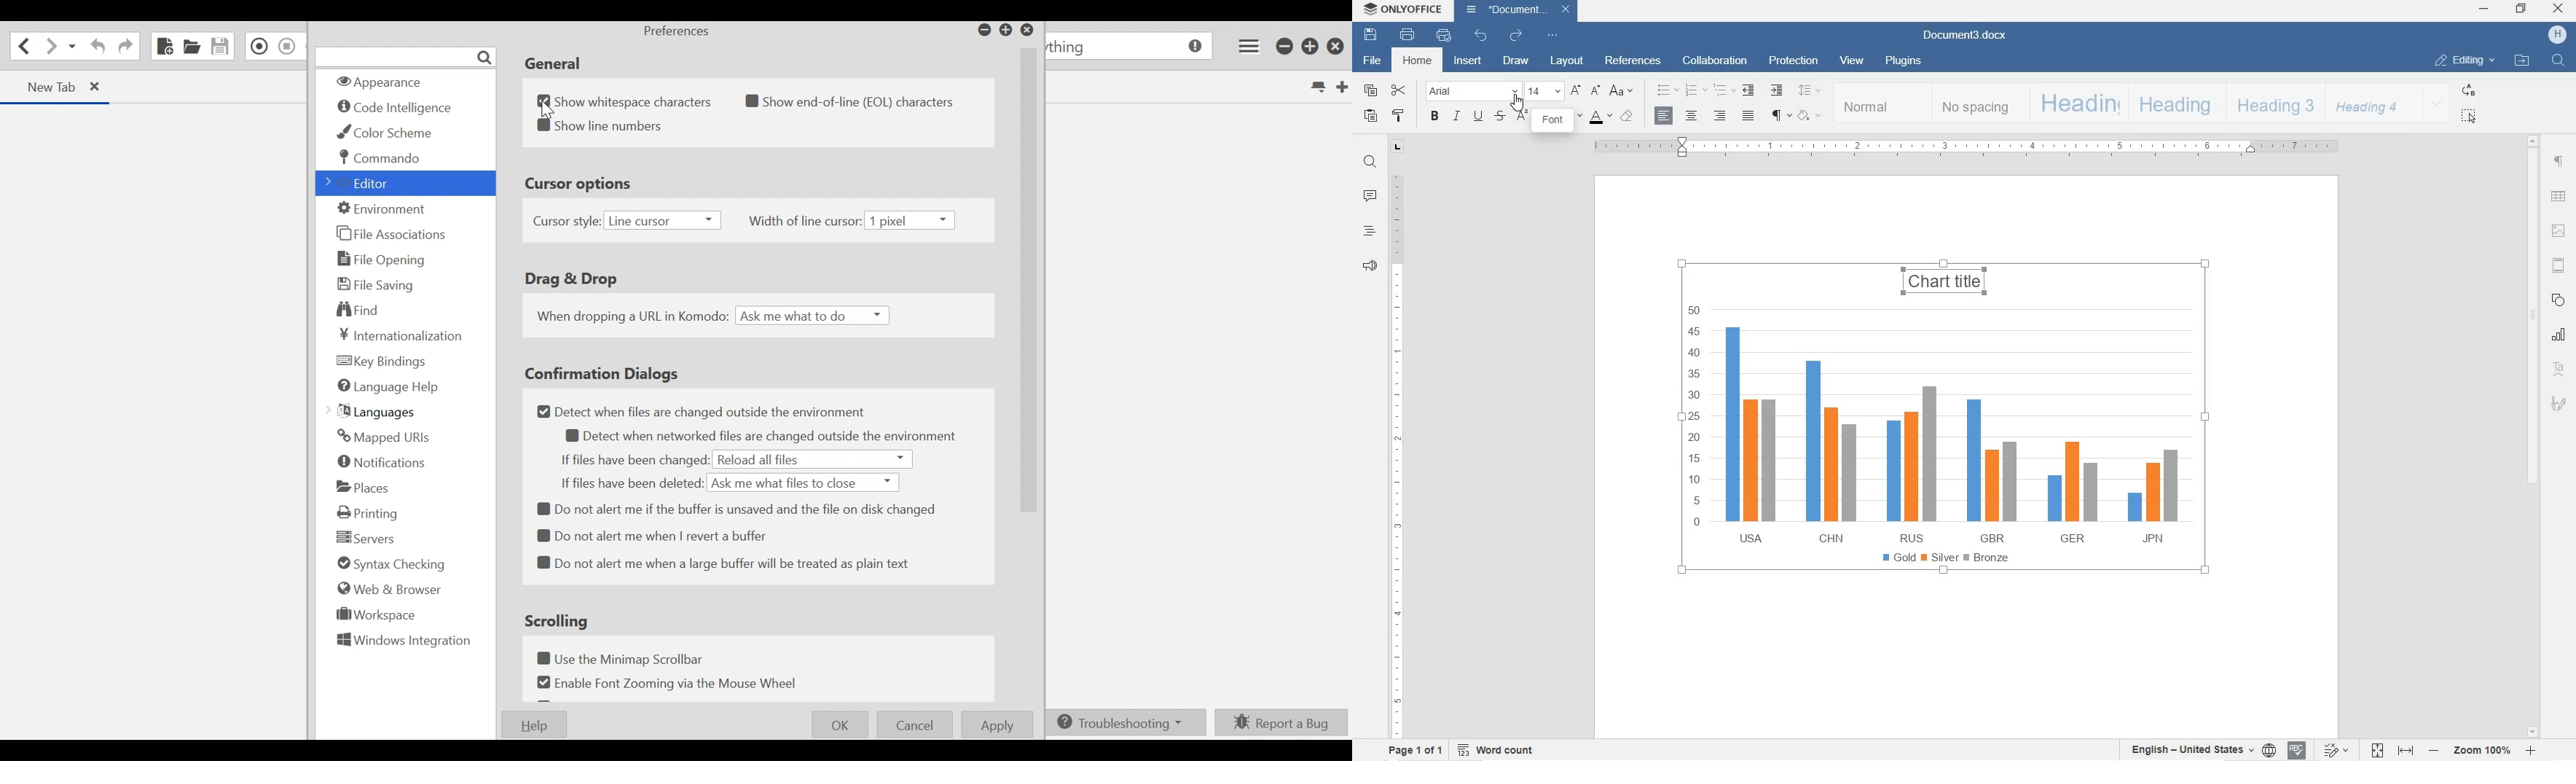  Describe the element at coordinates (1780, 117) in the screenshot. I see `NON PRINTING CHARACTERS` at that location.